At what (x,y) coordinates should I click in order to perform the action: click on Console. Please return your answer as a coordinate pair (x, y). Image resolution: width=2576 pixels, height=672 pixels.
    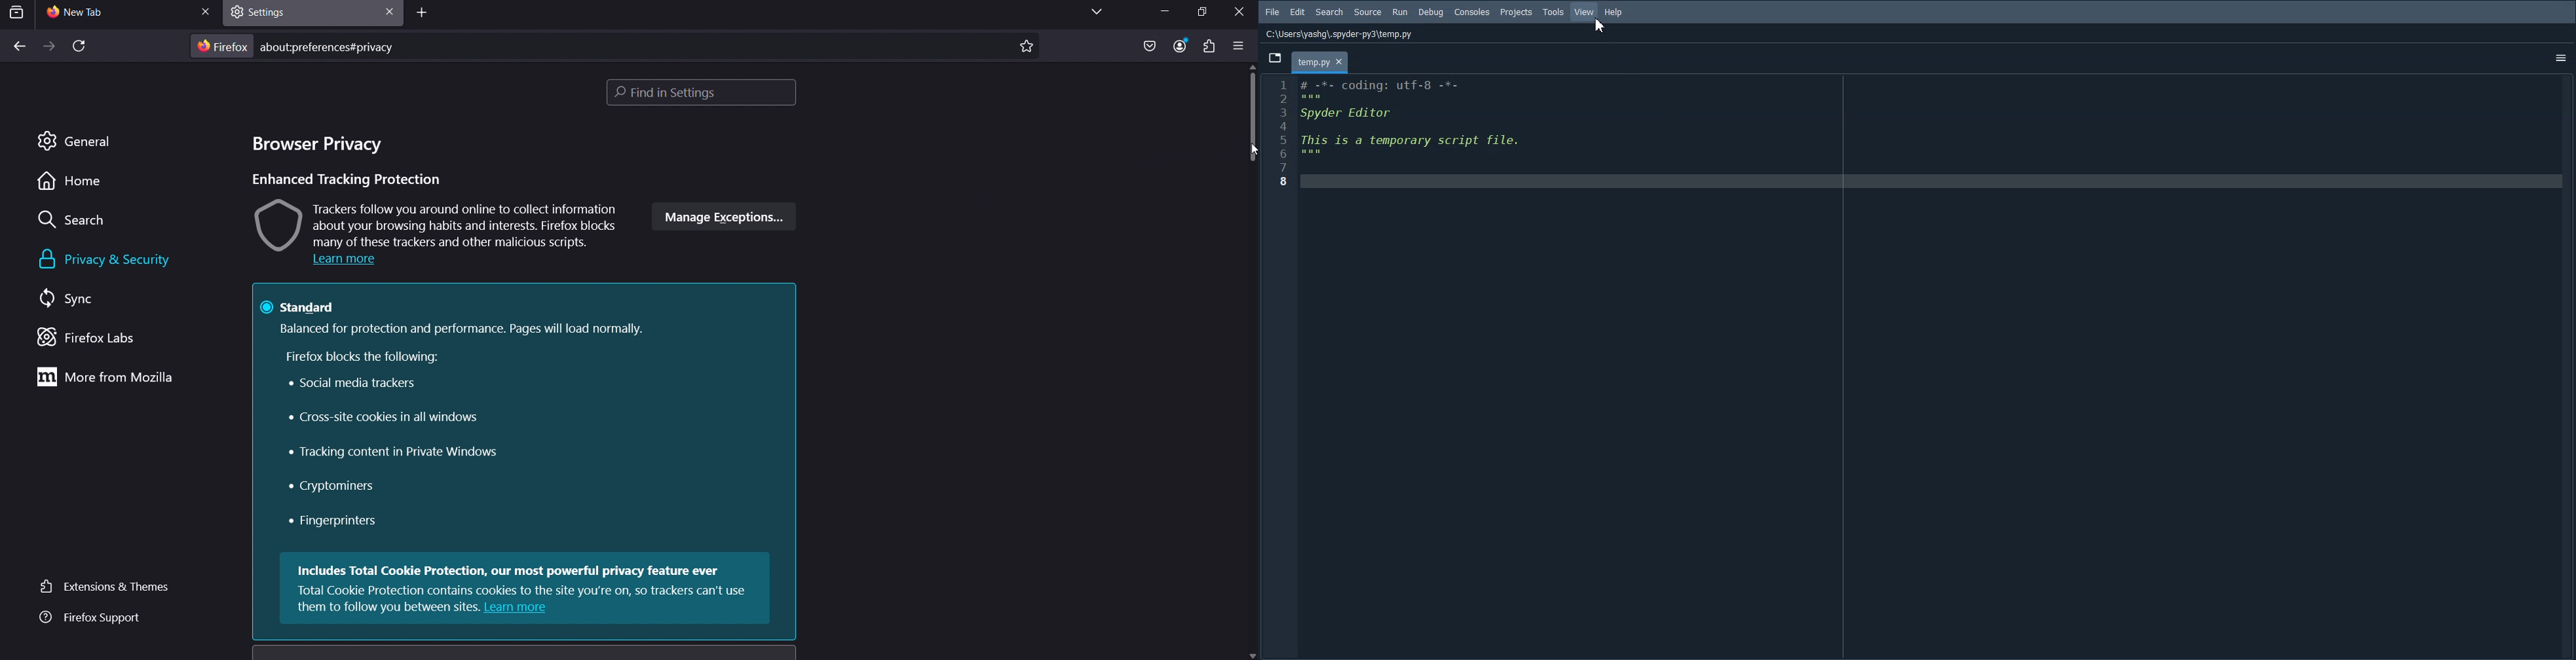
    Looking at the image, I should click on (1472, 12).